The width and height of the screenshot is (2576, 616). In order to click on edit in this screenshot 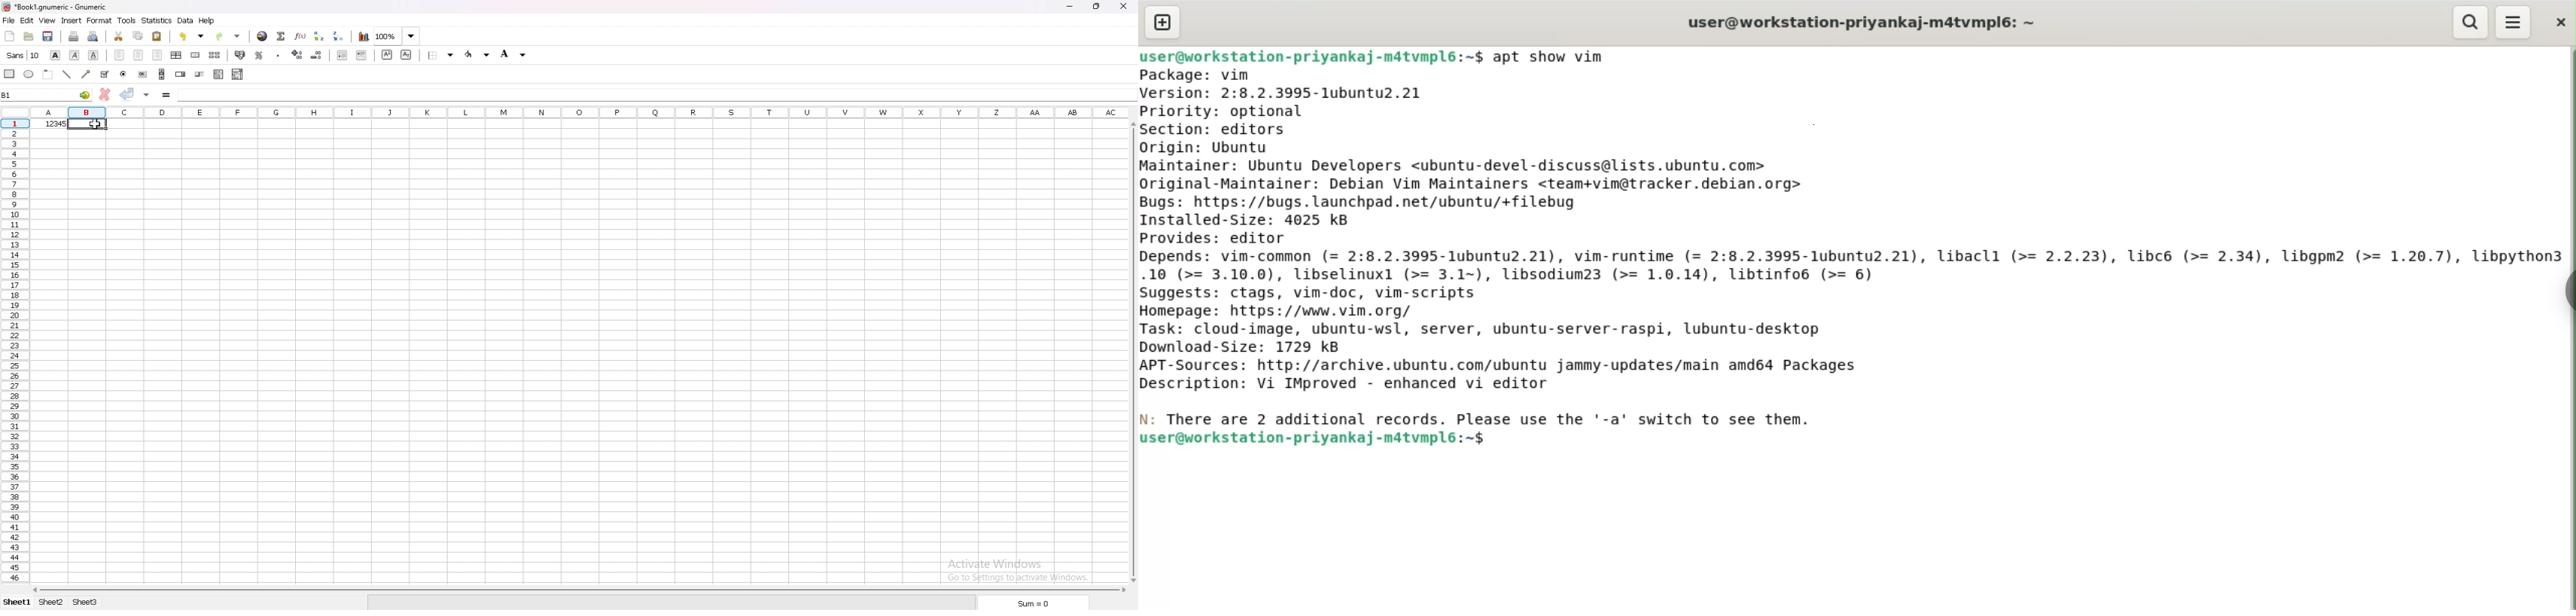, I will do `click(27, 20)`.